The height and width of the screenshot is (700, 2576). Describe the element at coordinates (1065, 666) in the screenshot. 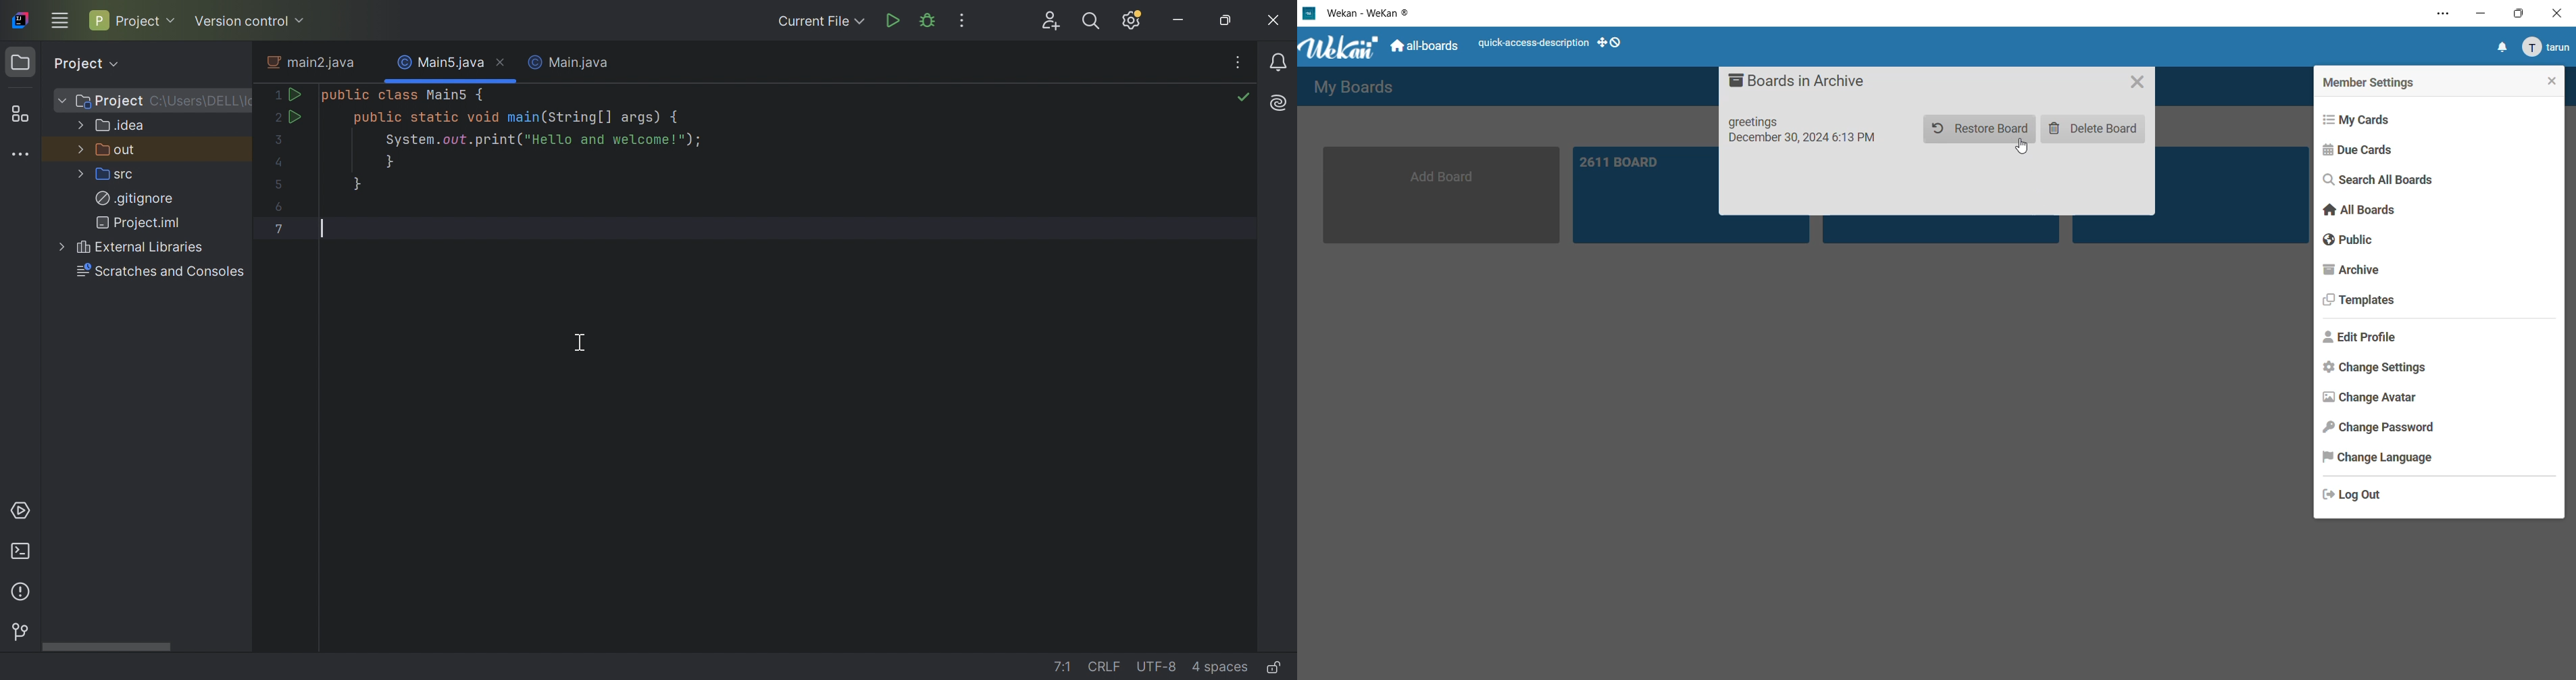

I see `1:1` at that location.